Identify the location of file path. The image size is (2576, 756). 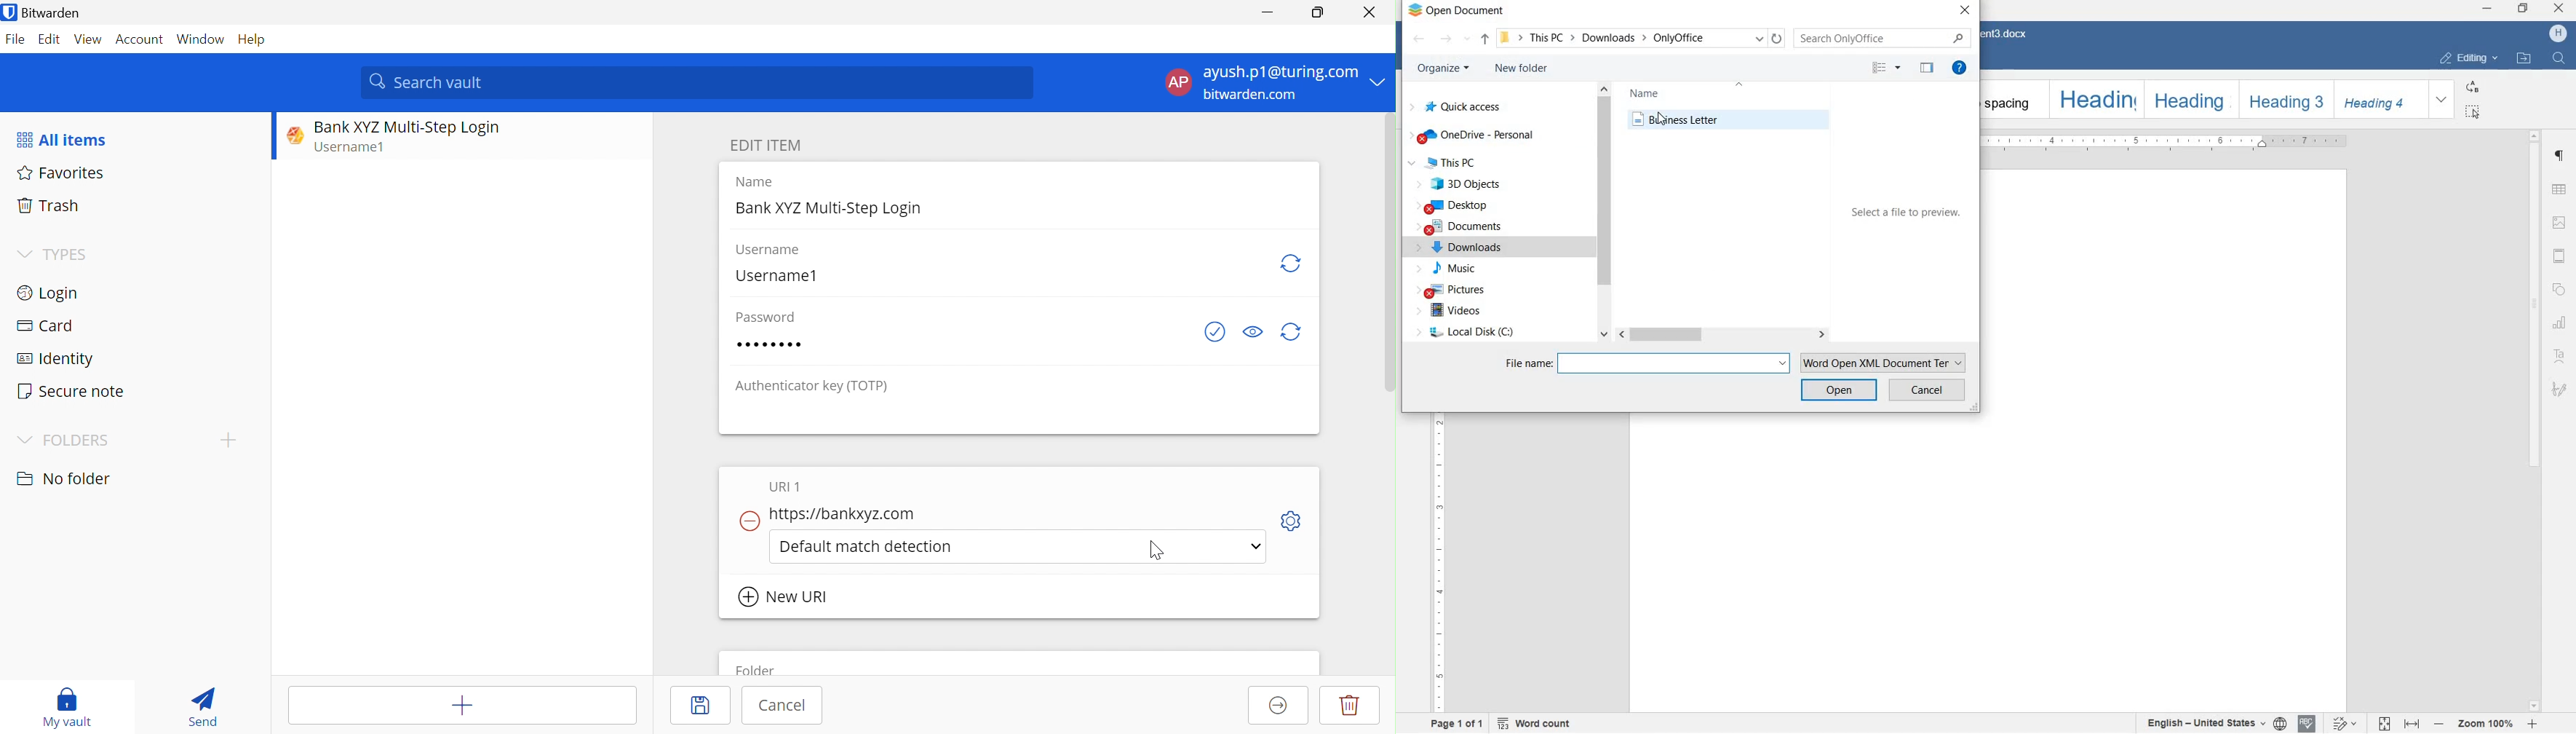
(1512, 38).